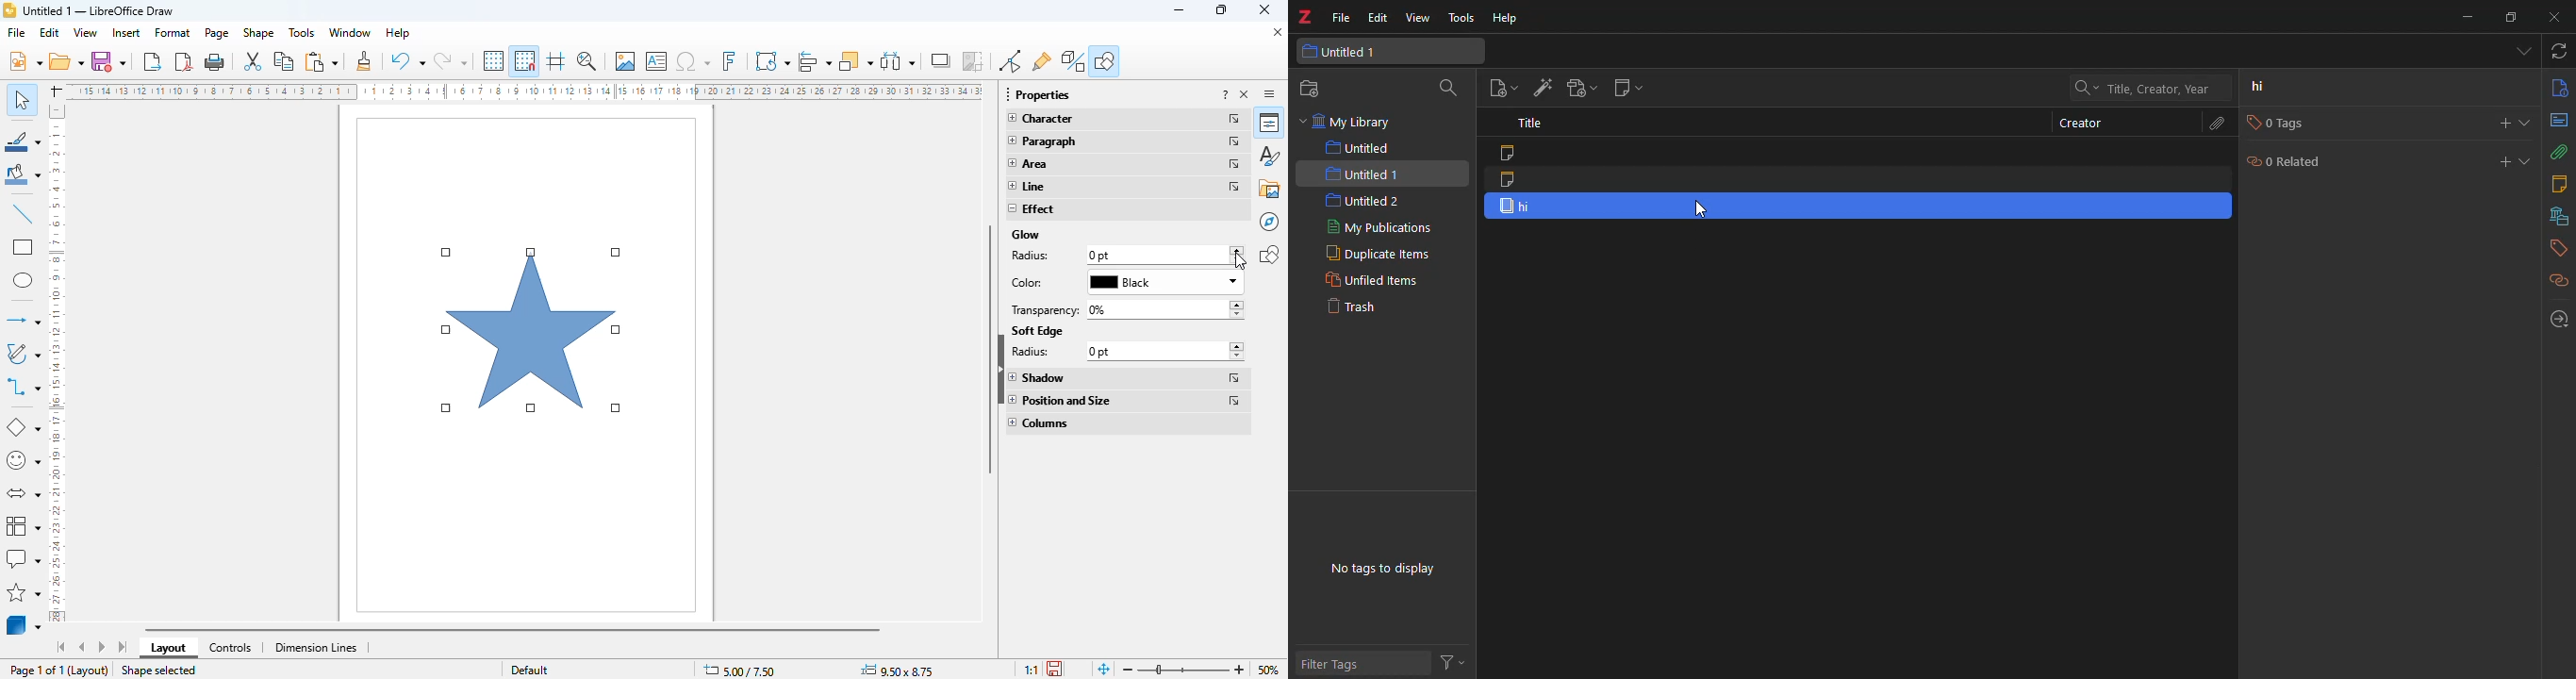 The image size is (2576, 700). I want to click on edit, so click(1375, 19).